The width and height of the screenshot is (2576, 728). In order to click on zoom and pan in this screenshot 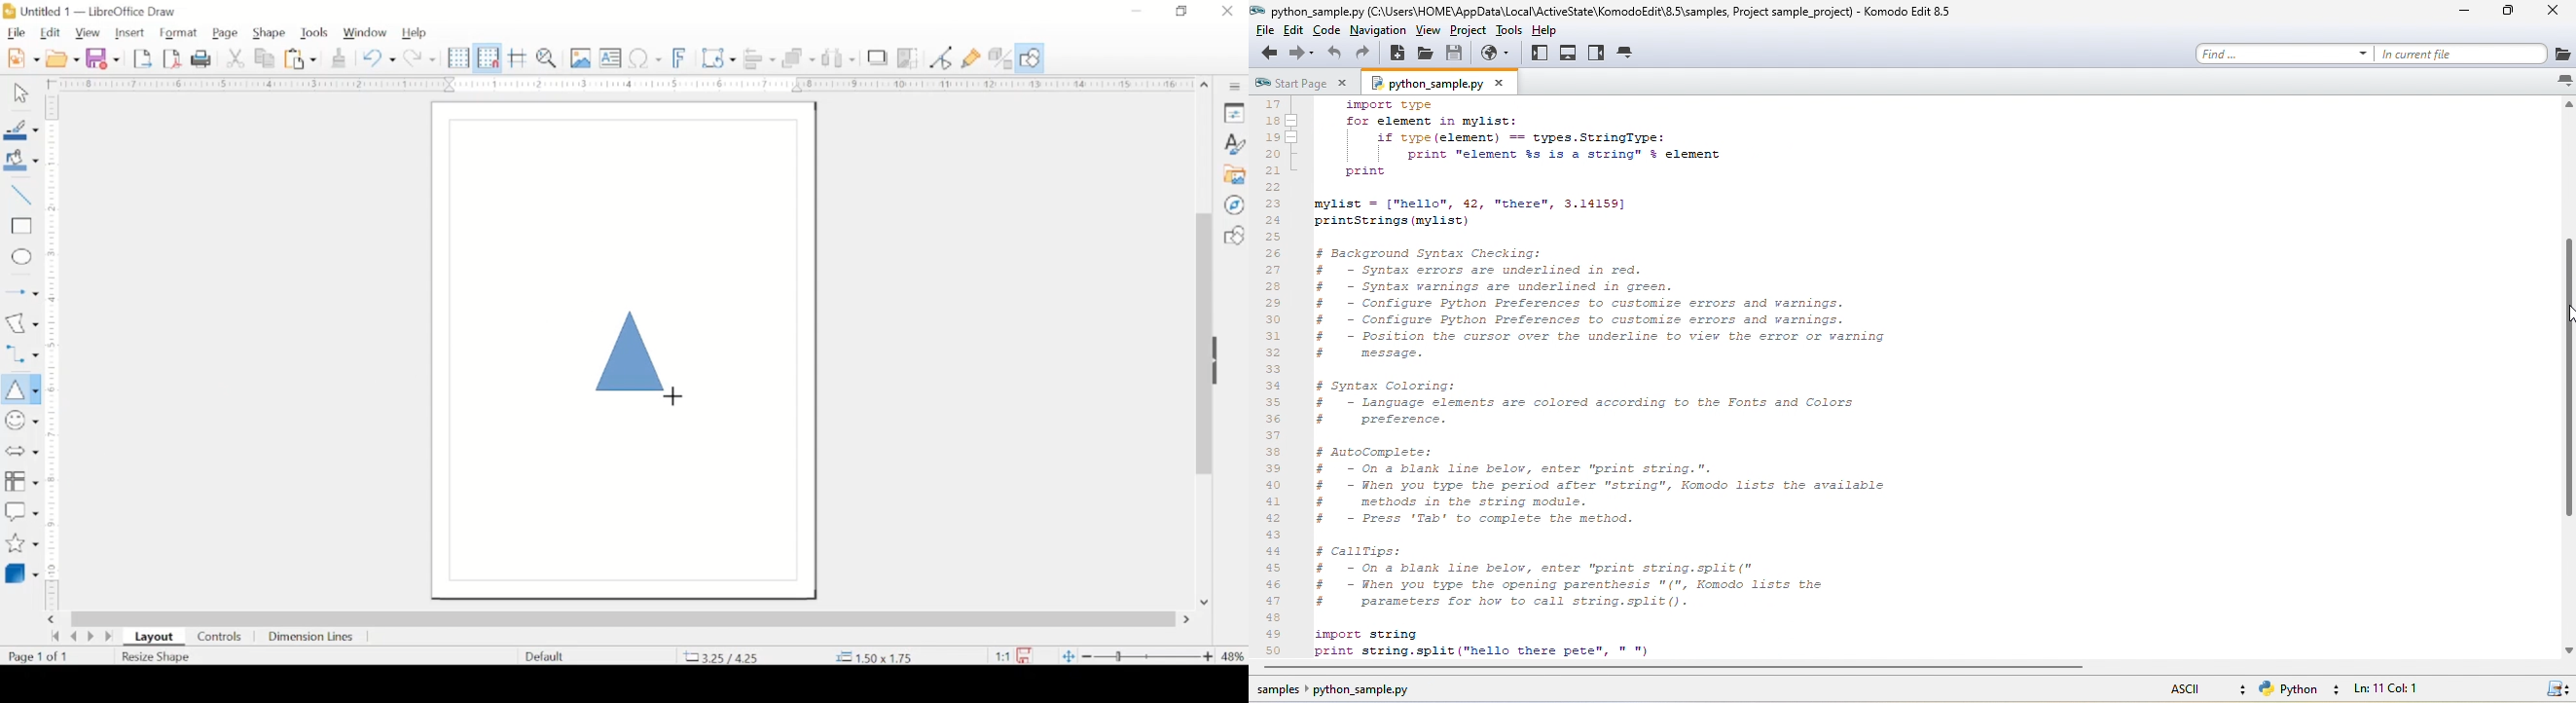, I will do `click(547, 59)`.